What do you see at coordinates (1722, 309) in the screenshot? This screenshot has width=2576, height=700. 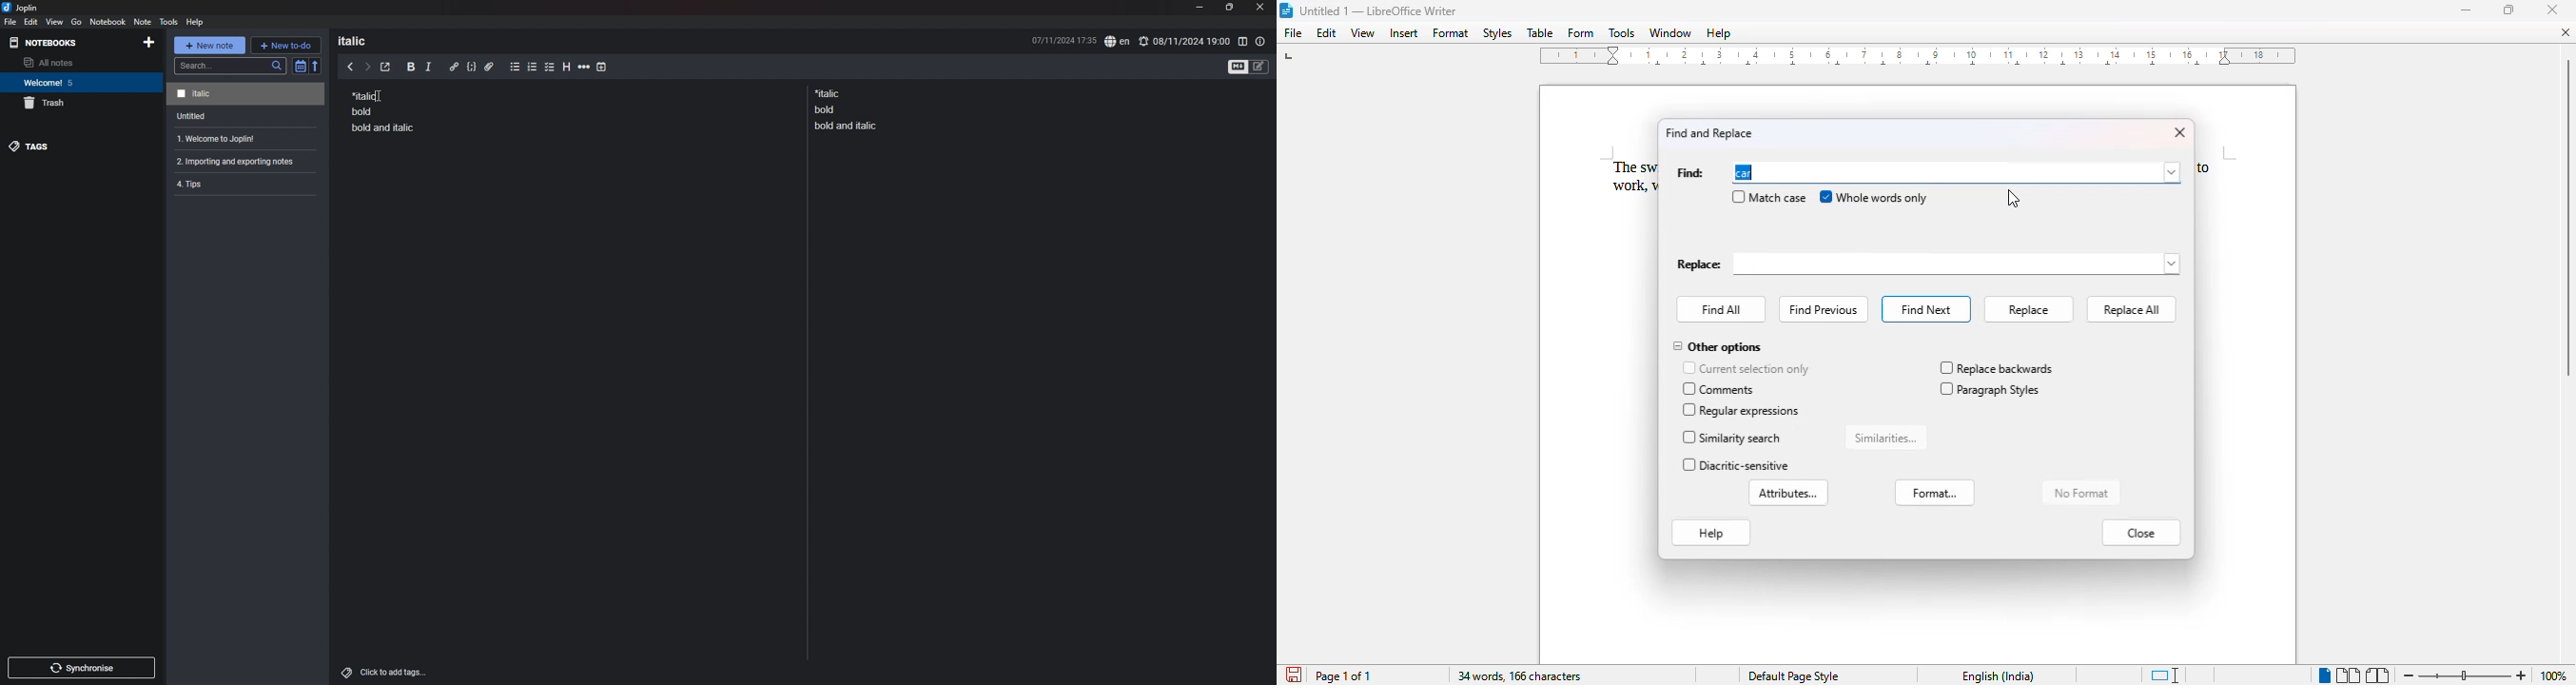 I see `find all` at bounding box center [1722, 309].